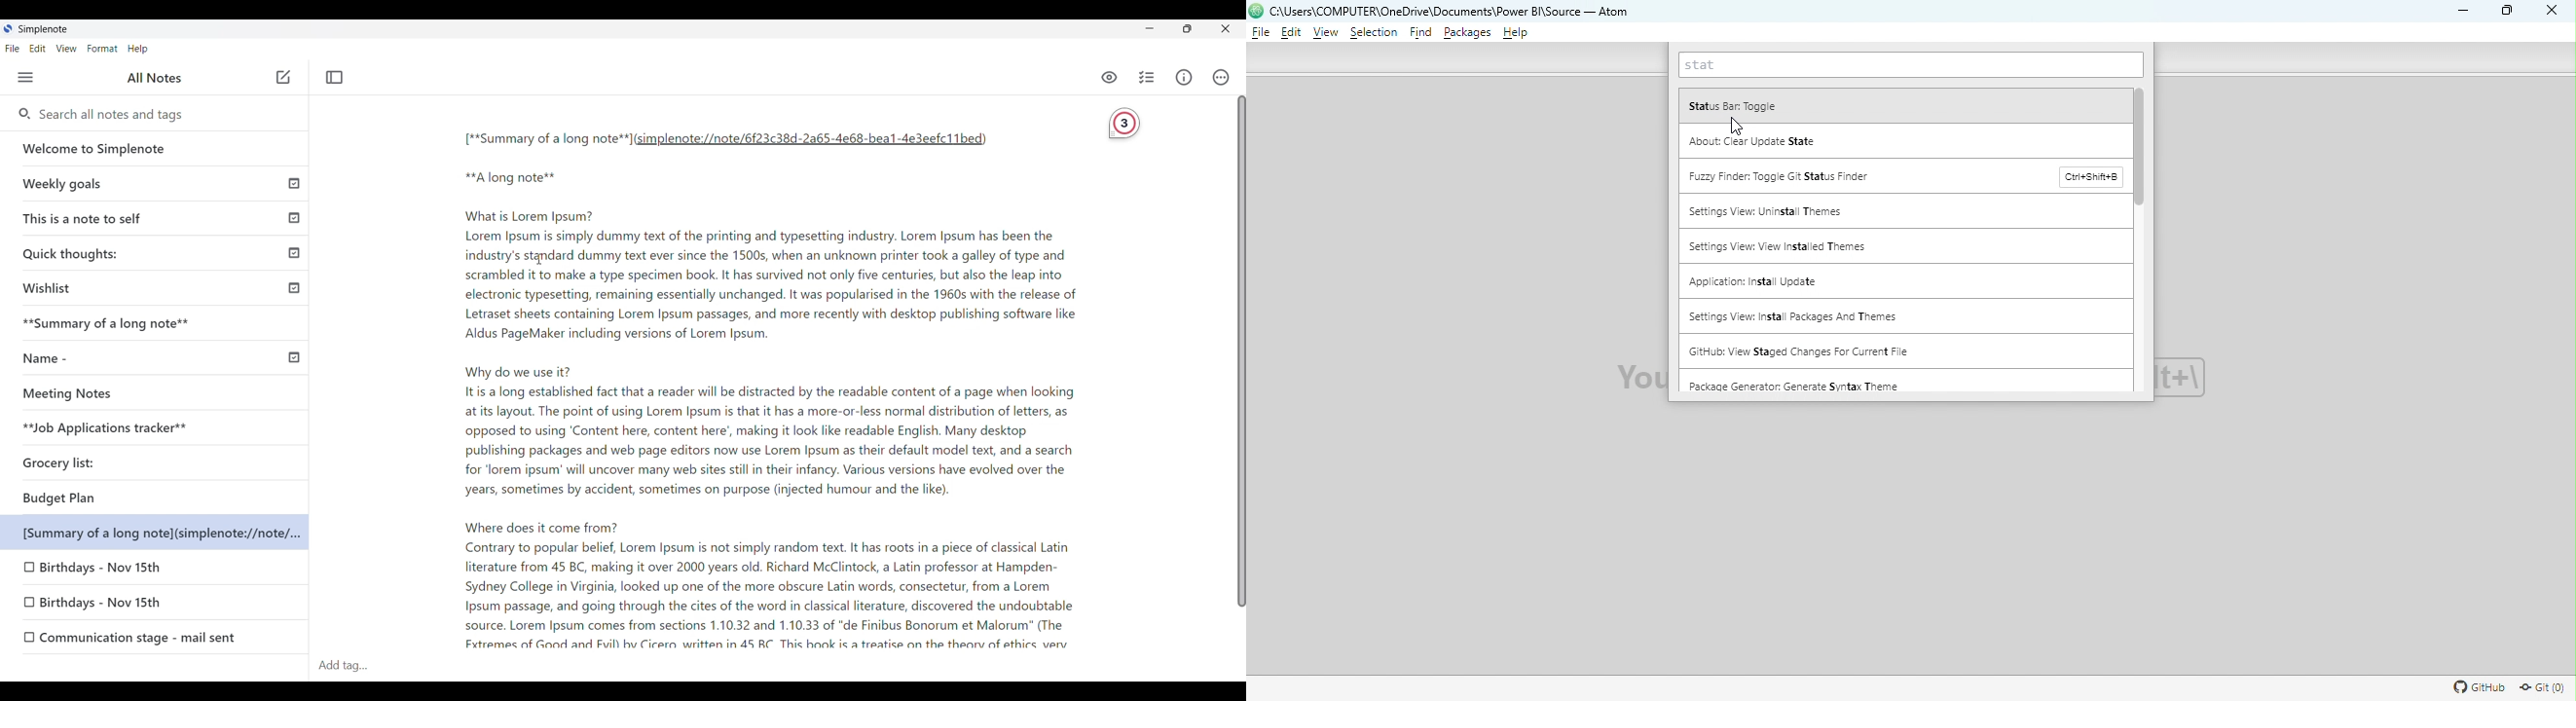  Describe the element at coordinates (1910, 65) in the screenshot. I see `Search bar` at that location.